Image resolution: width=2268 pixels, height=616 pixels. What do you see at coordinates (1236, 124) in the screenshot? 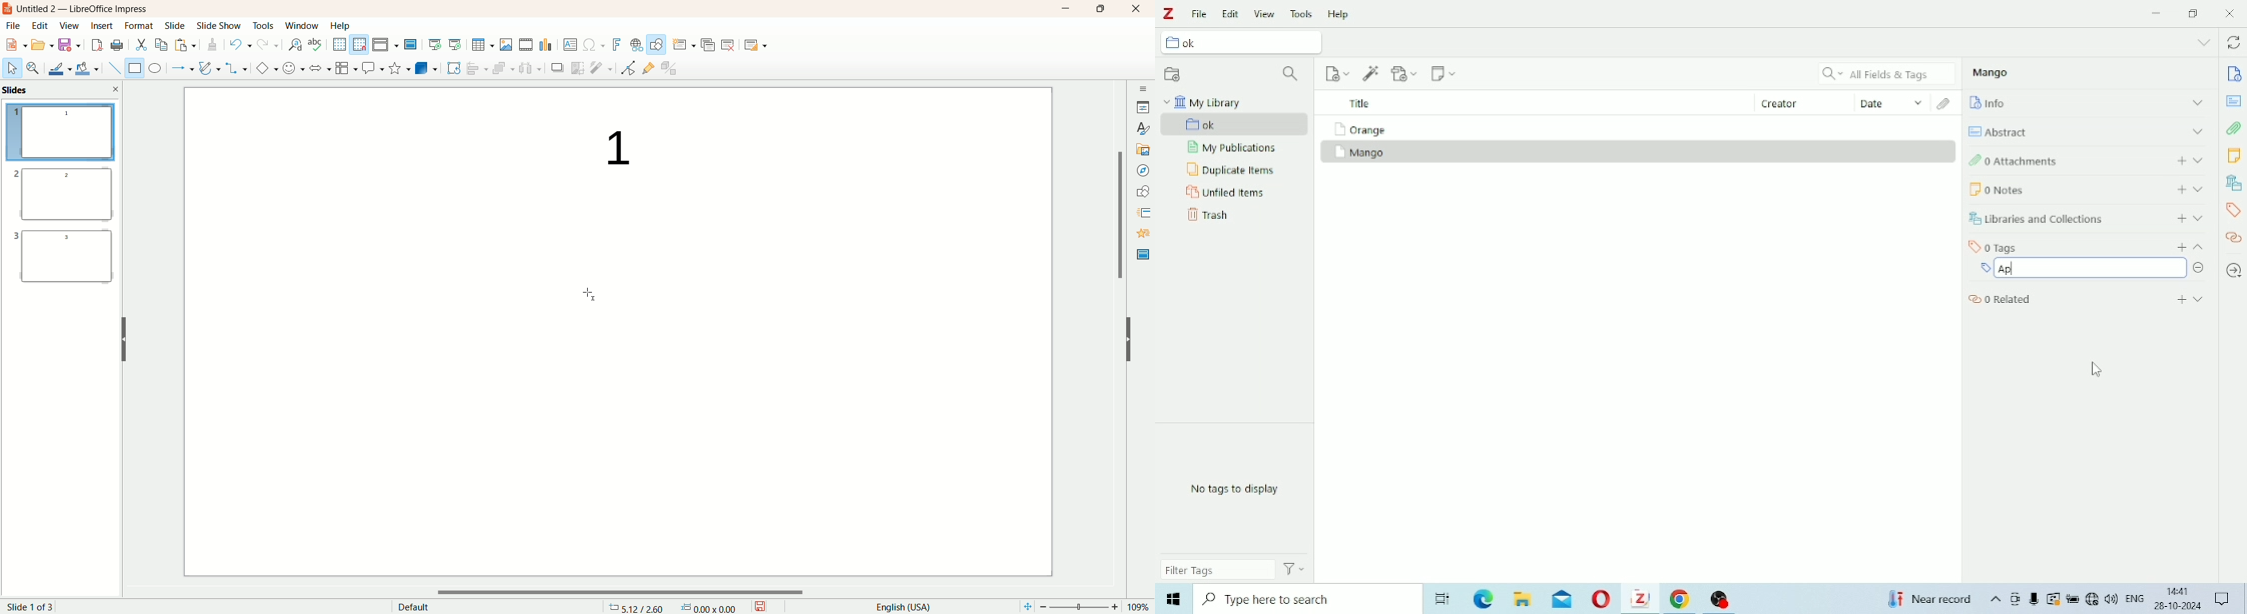
I see `ok` at bounding box center [1236, 124].